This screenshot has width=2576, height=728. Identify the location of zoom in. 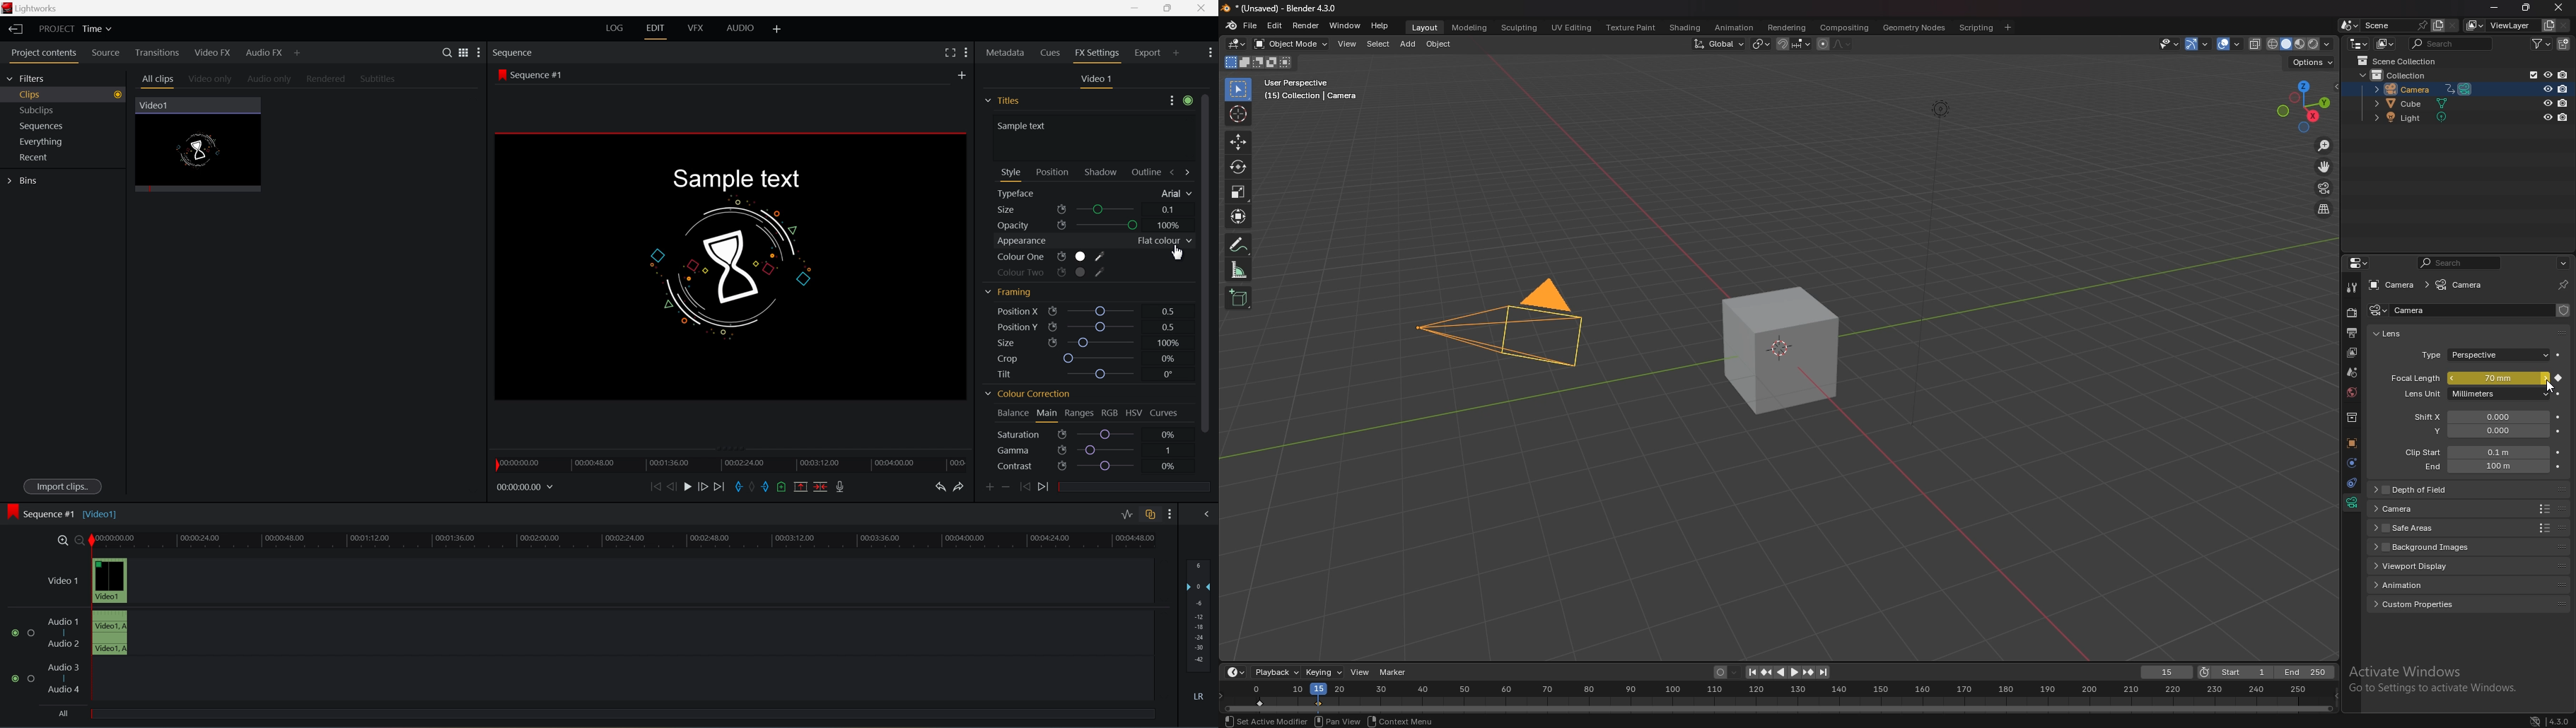
(62, 540).